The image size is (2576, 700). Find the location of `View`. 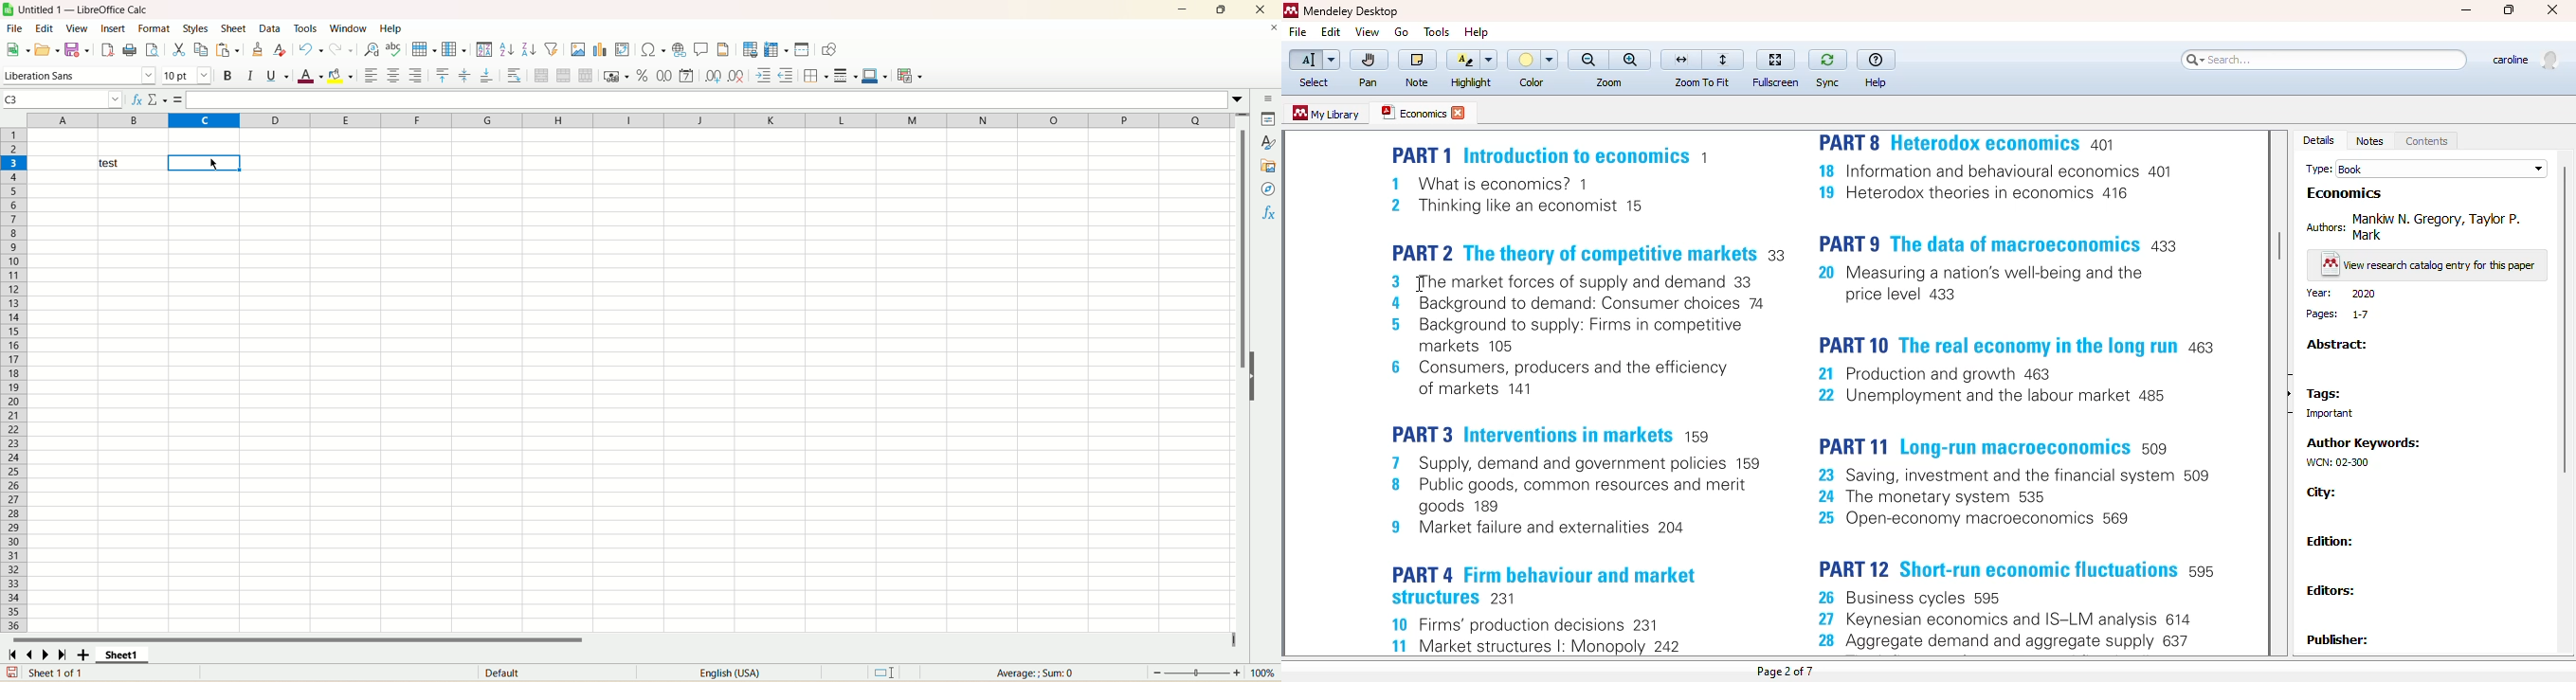

View is located at coordinates (1368, 31).